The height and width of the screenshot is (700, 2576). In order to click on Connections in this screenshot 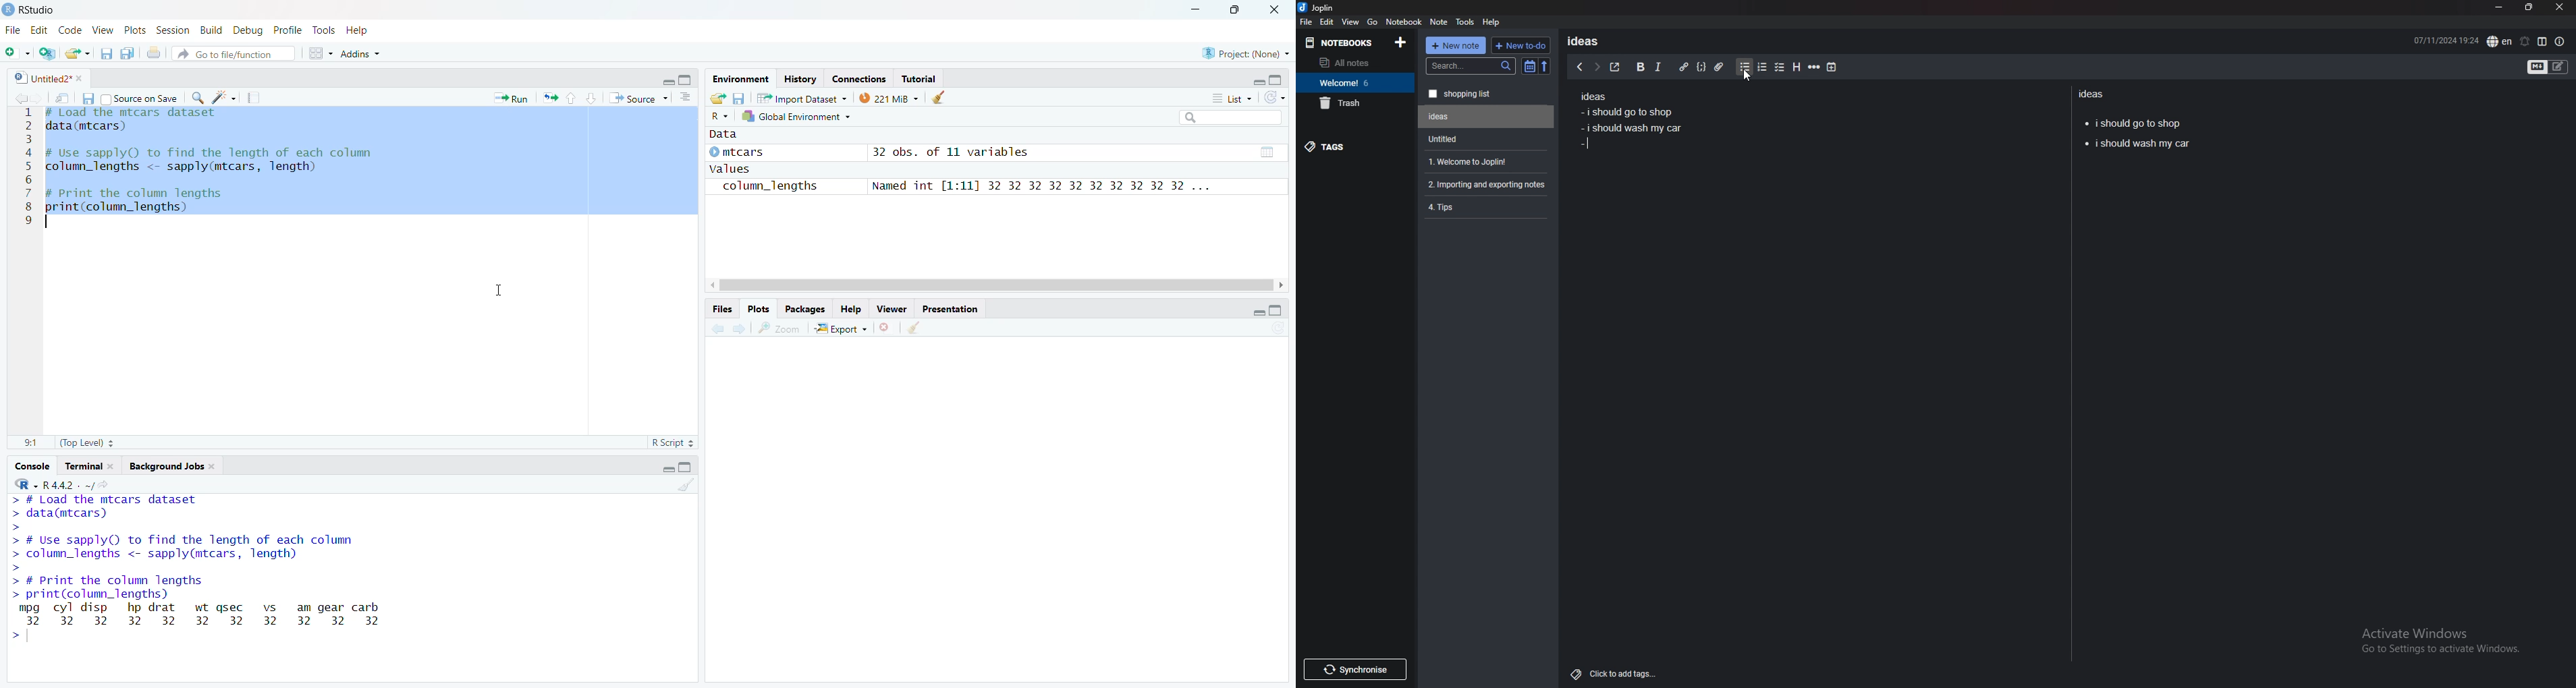, I will do `click(860, 78)`.